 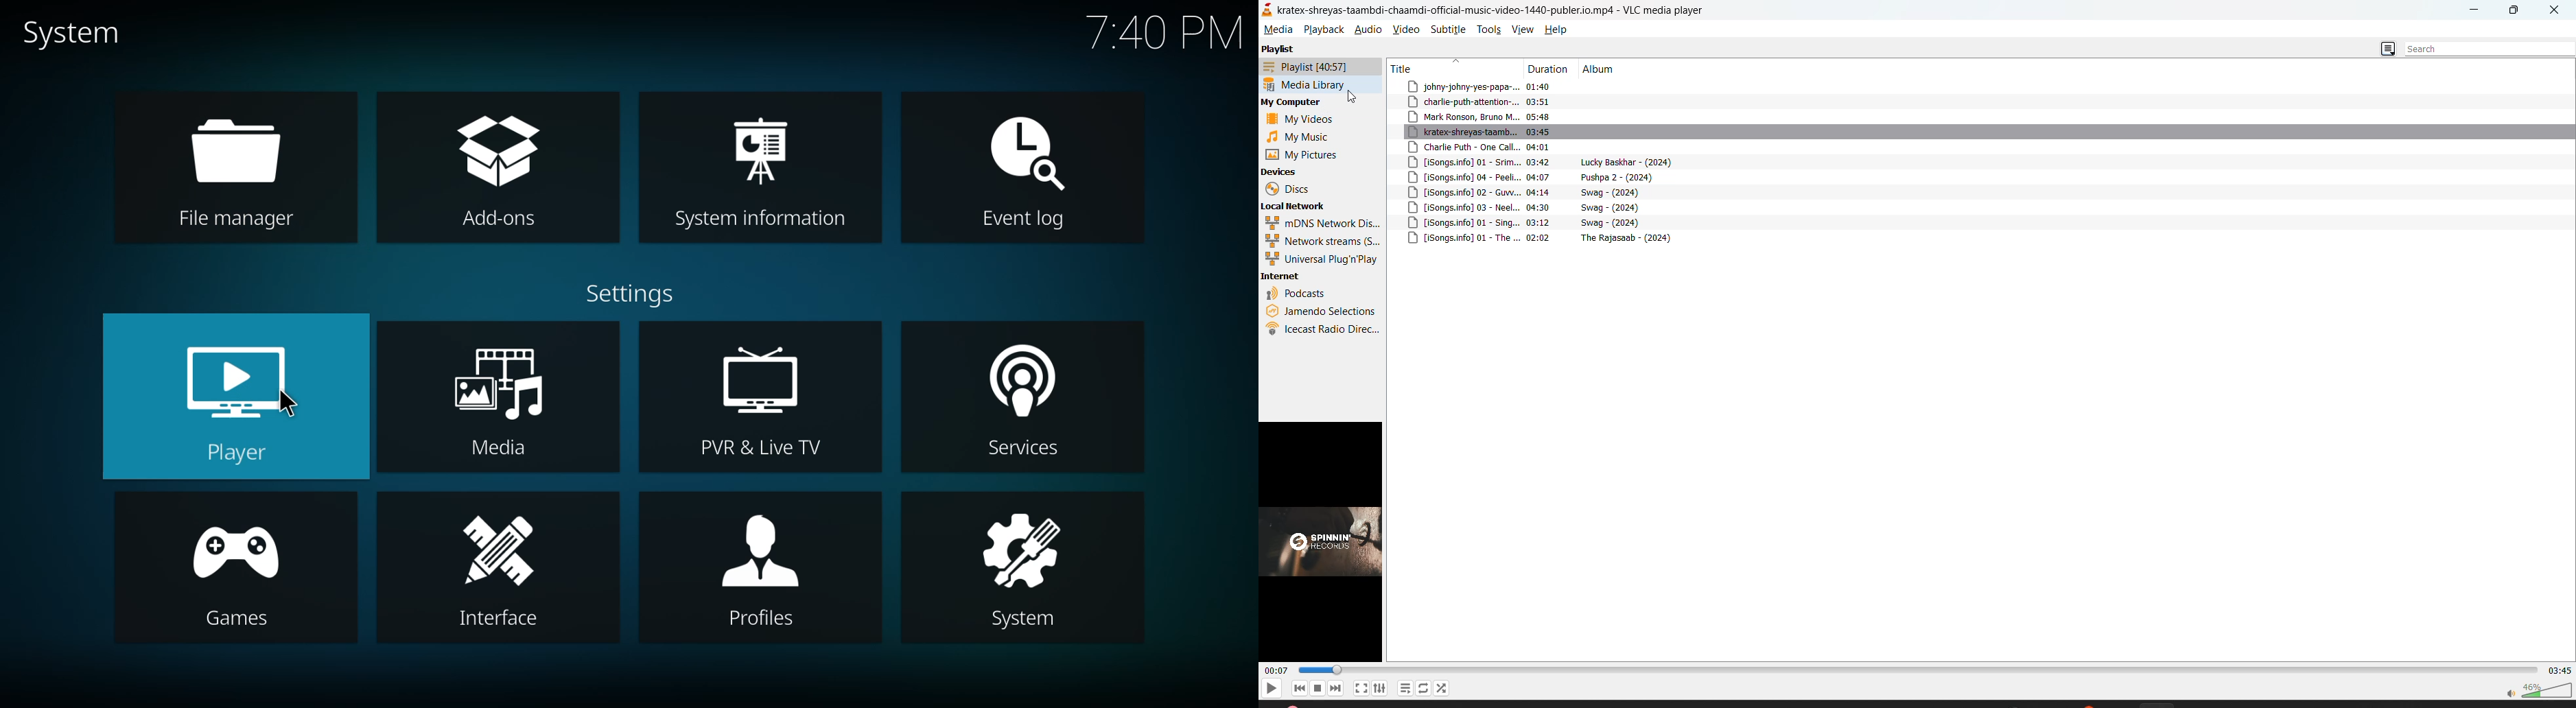 What do you see at coordinates (241, 402) in the screenshot?
I see `player` at bounding box center [241, 402].